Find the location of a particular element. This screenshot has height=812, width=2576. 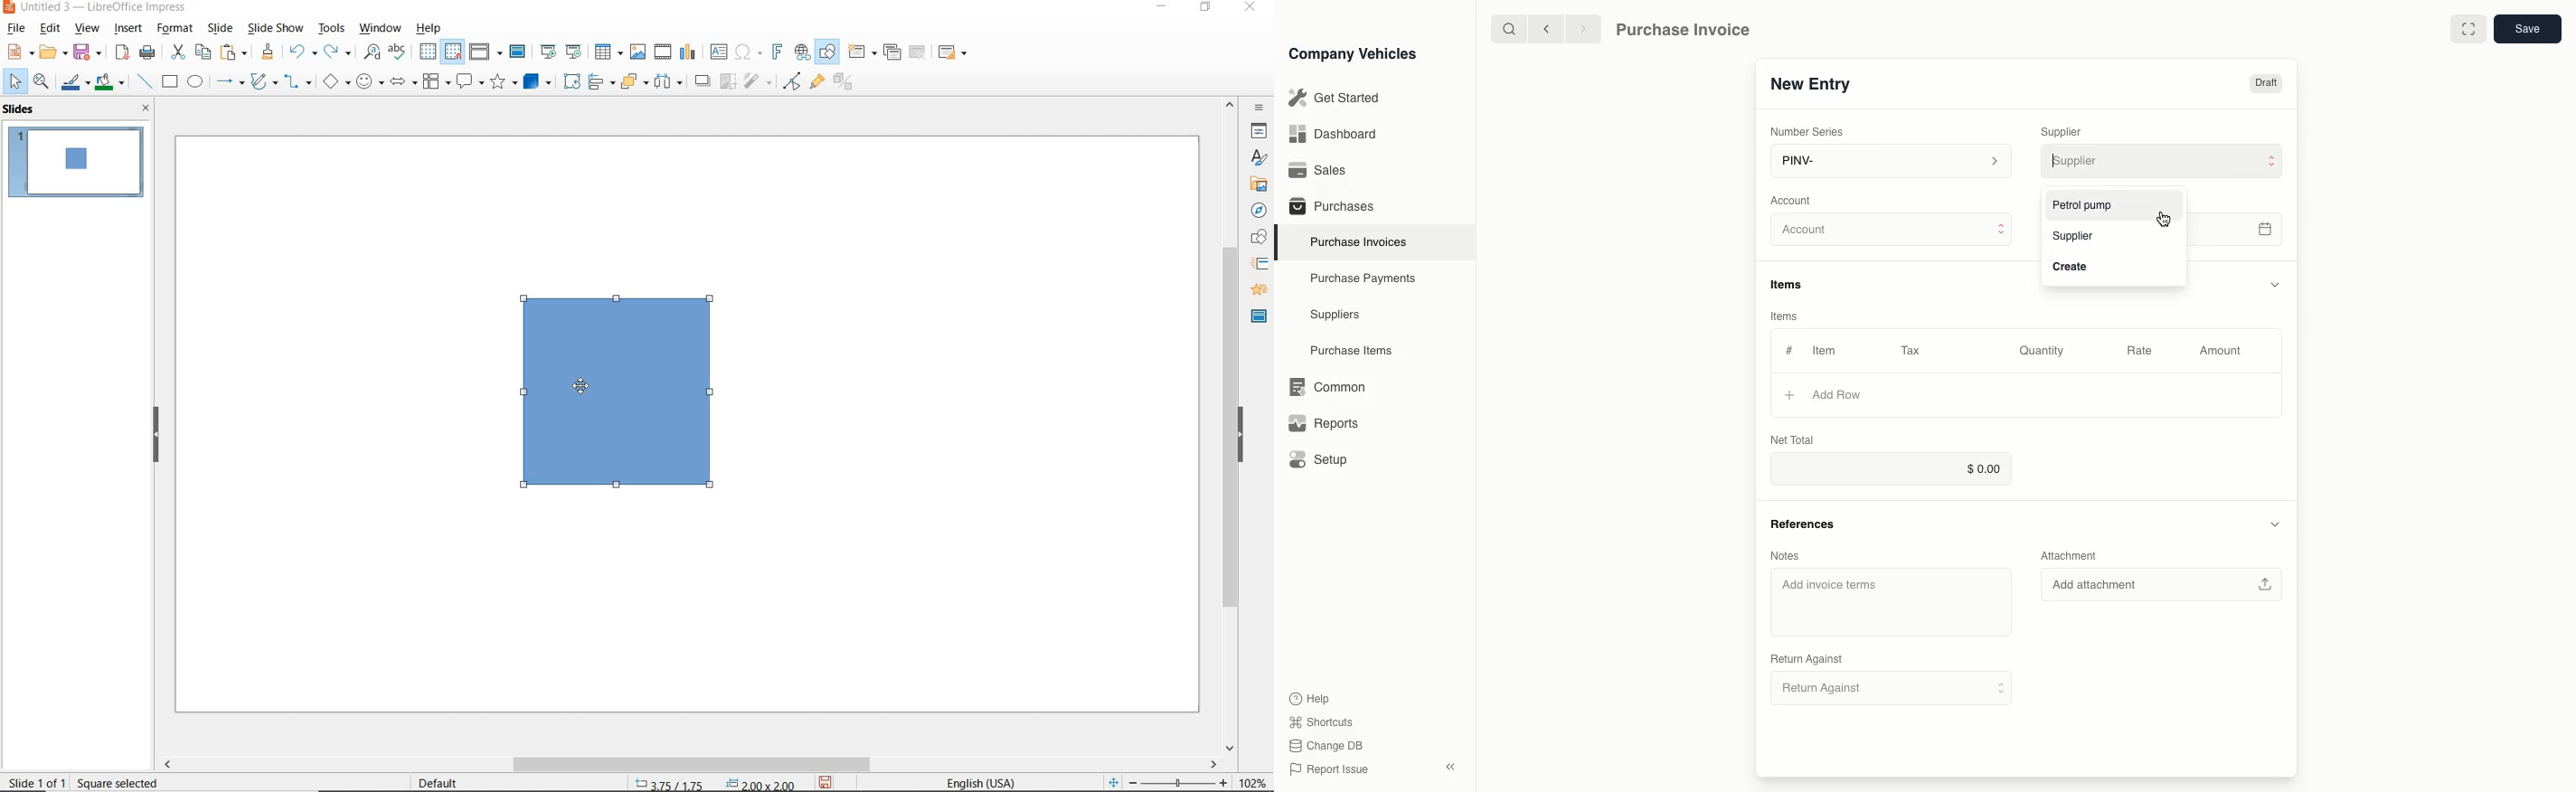

close sidebar is located at coordinates (1452, 765).